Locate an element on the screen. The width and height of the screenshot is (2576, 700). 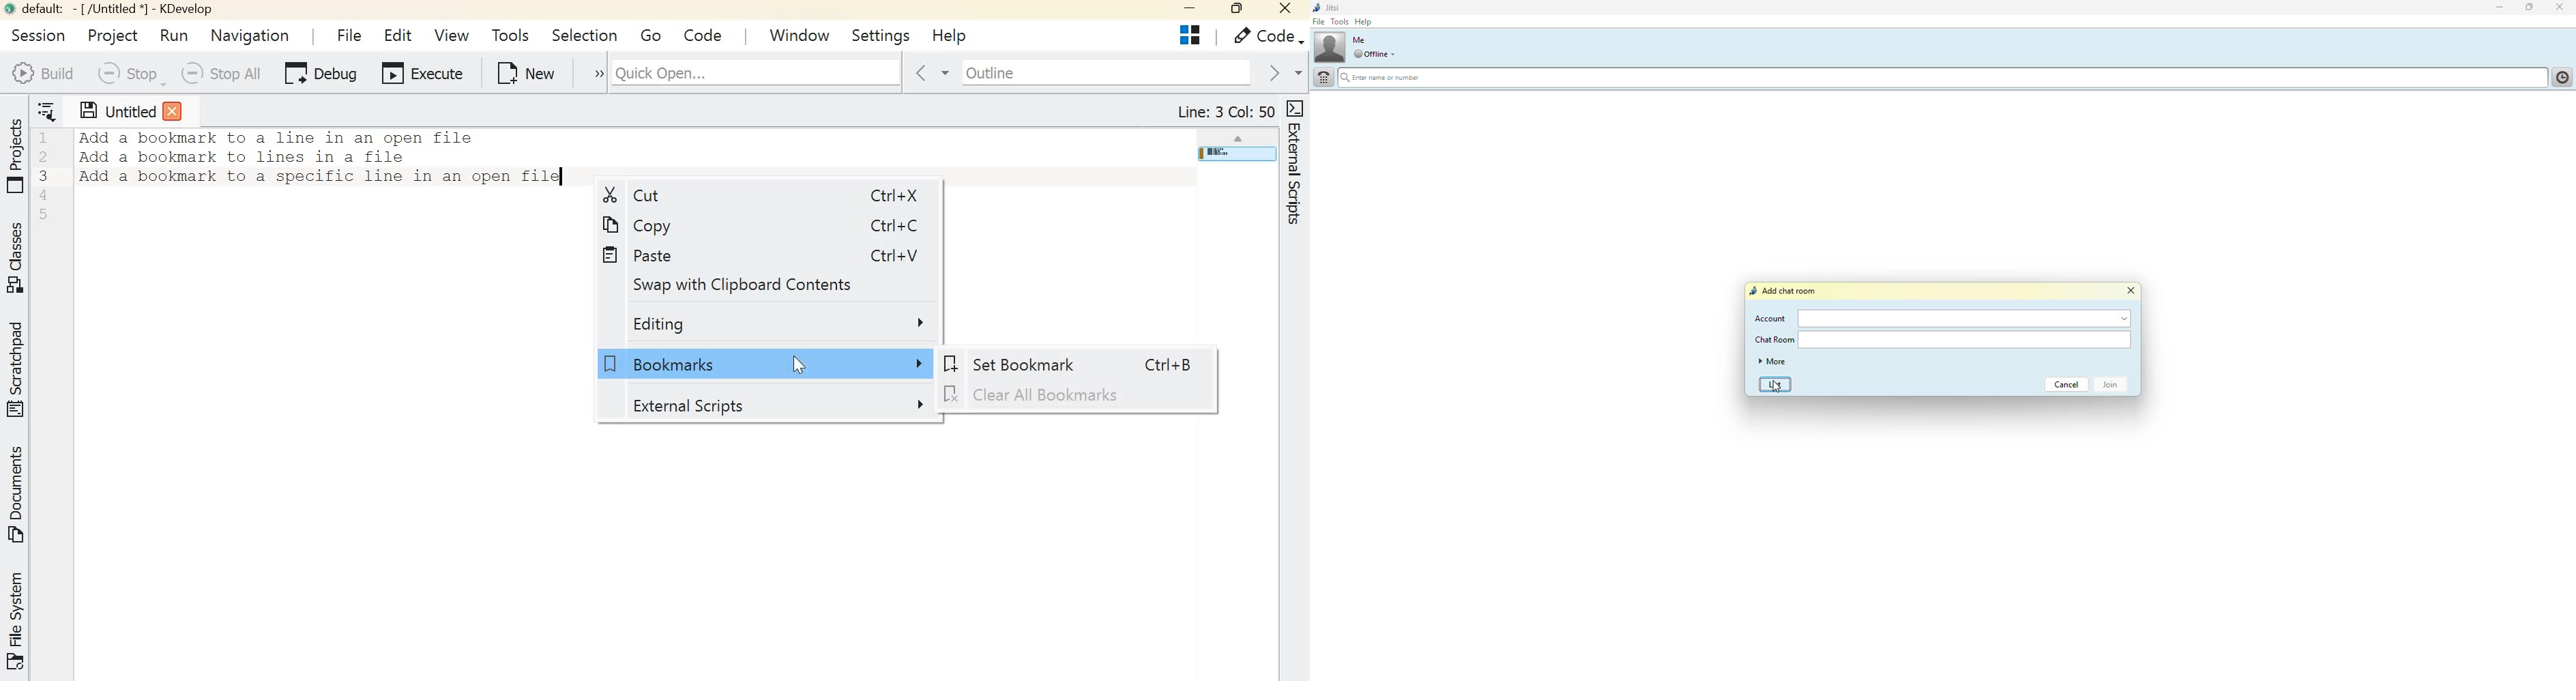
enter name or number is located at coordinates (1399, 78).